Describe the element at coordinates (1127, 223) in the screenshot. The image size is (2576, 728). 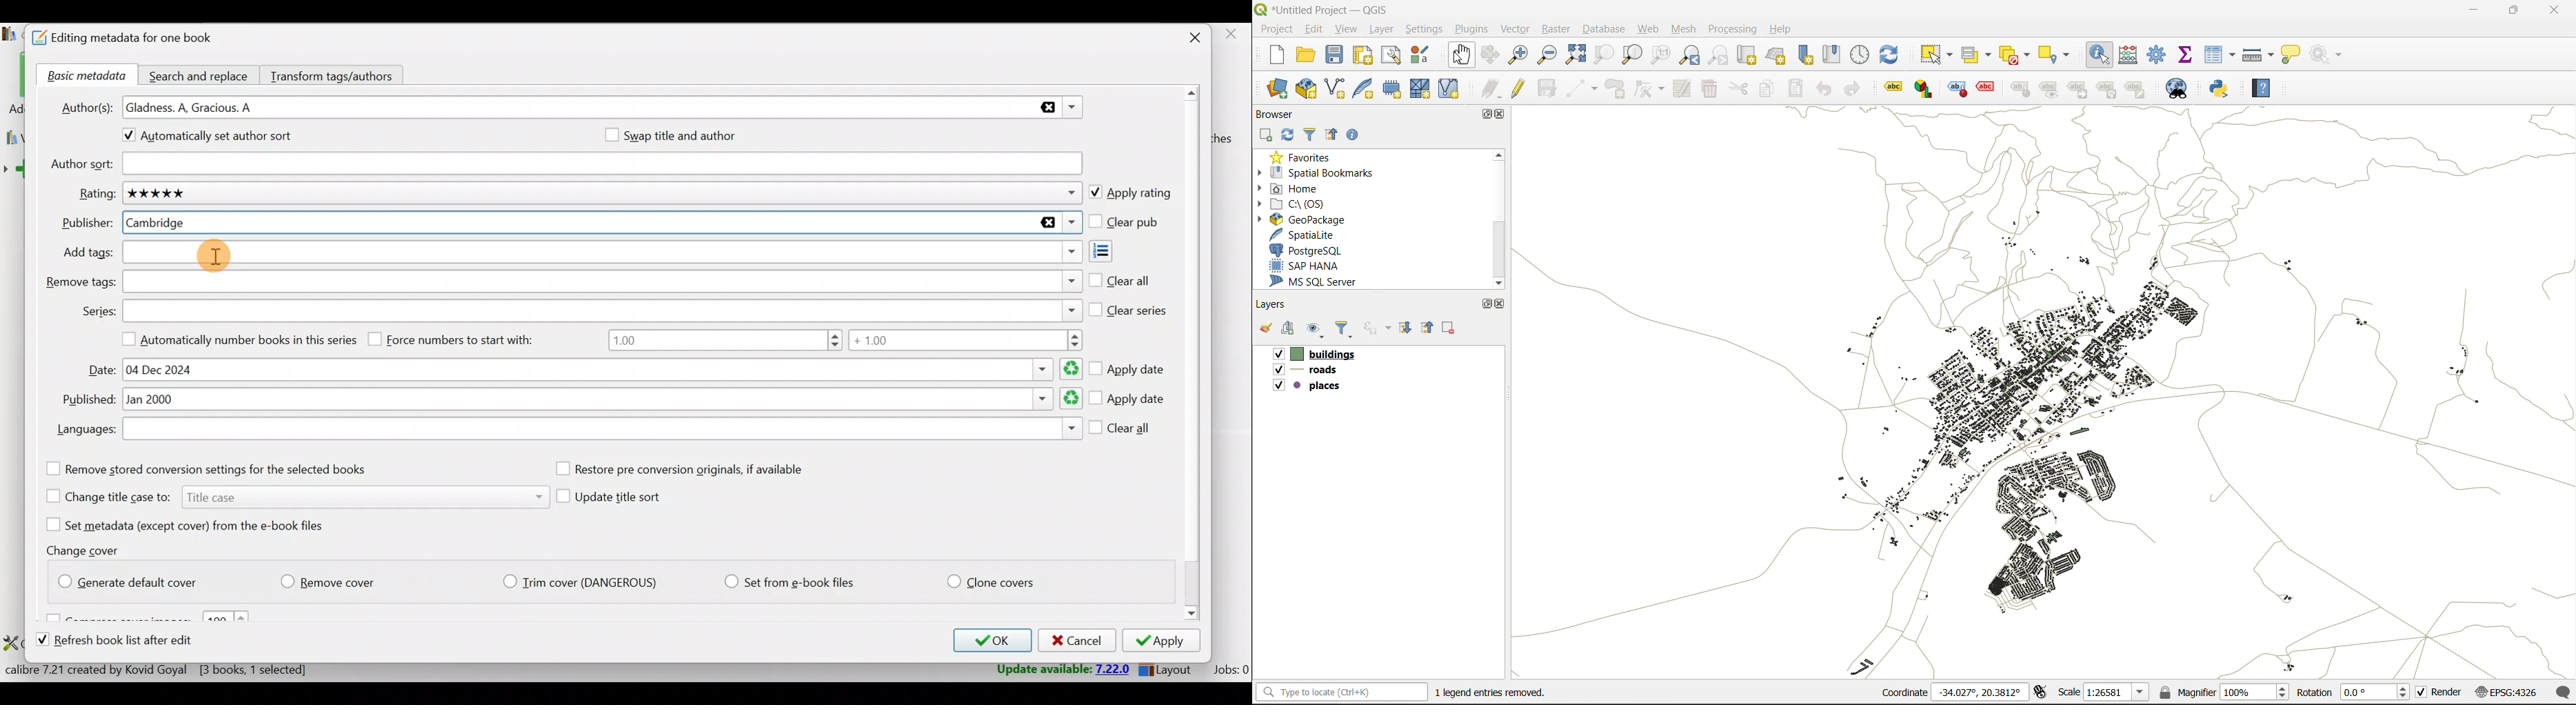
I see `Clear pub` at that location.